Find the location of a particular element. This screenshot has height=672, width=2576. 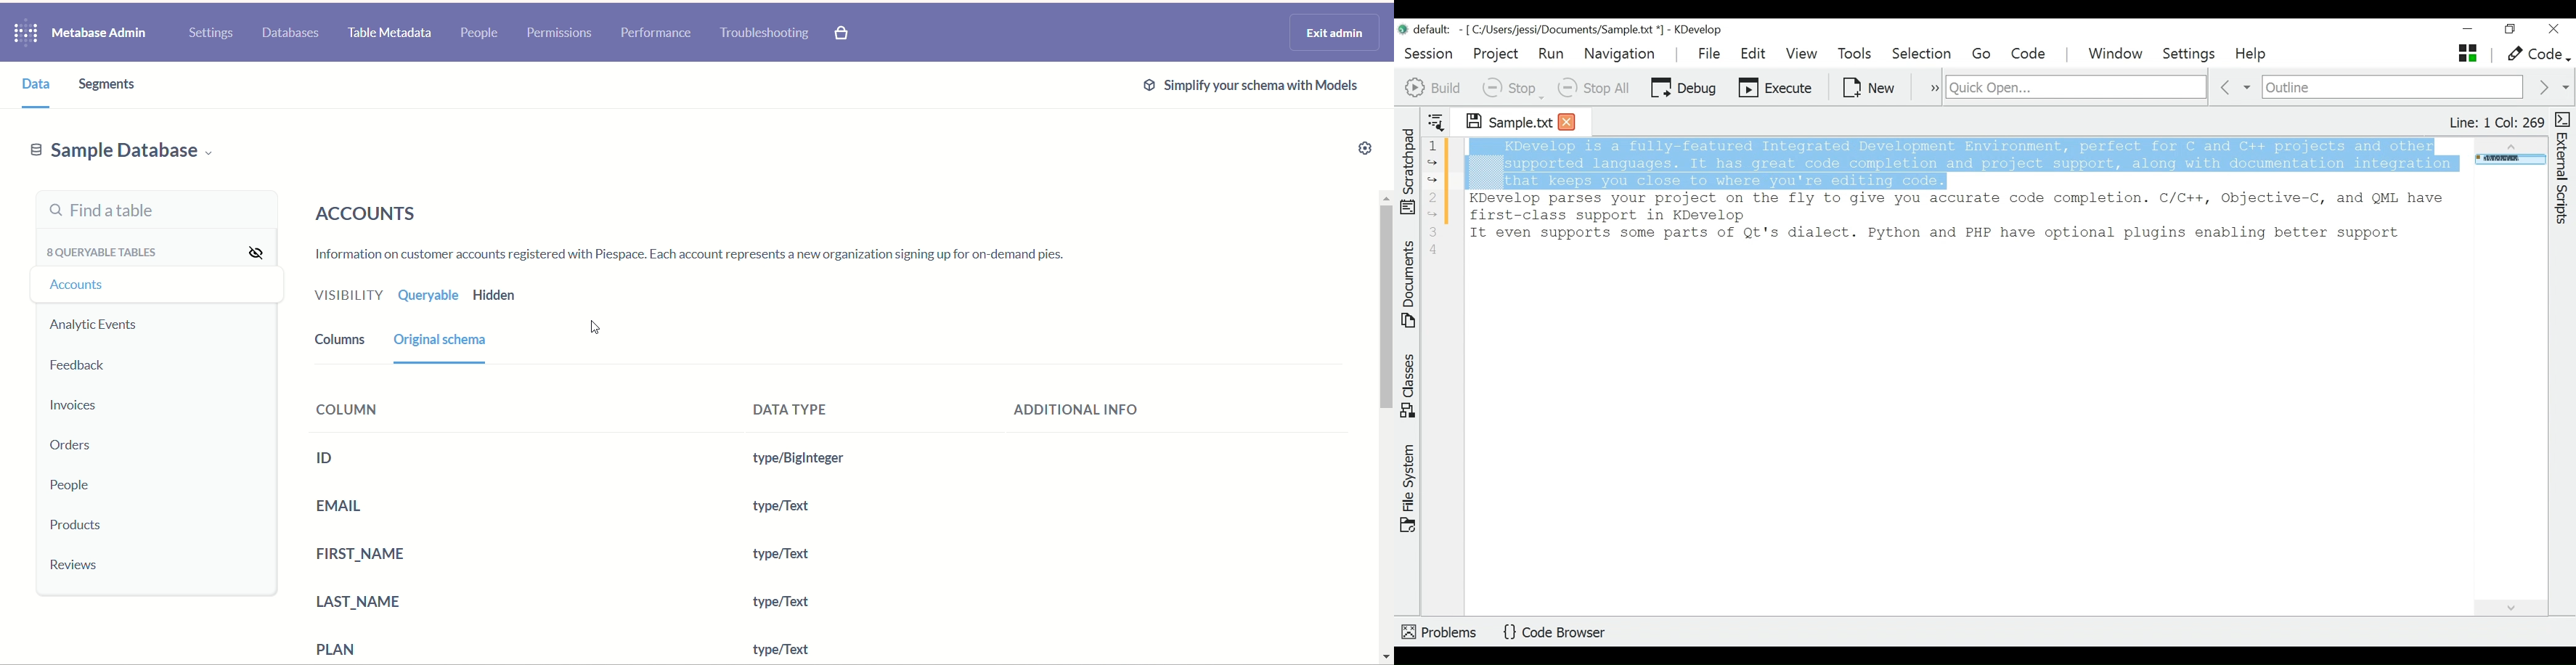

plan is located at coordinates (338, 646).